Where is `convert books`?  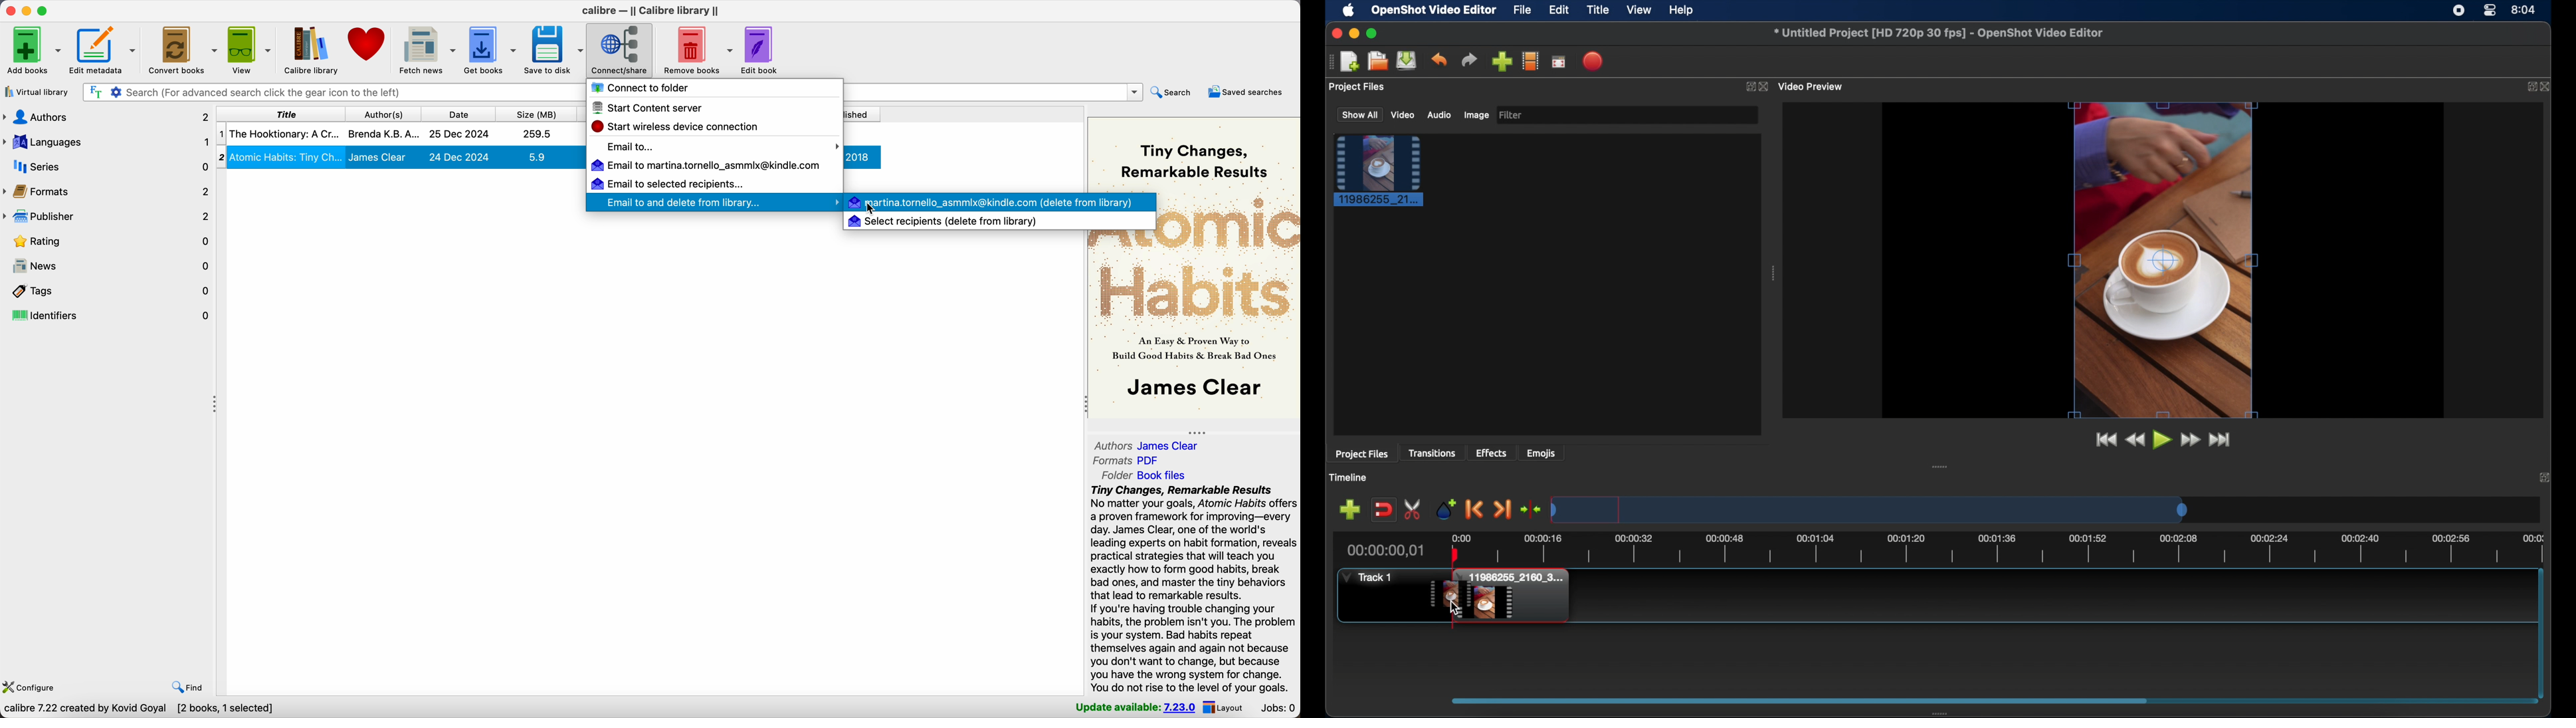 convert books is located at coordinates (184, 50).